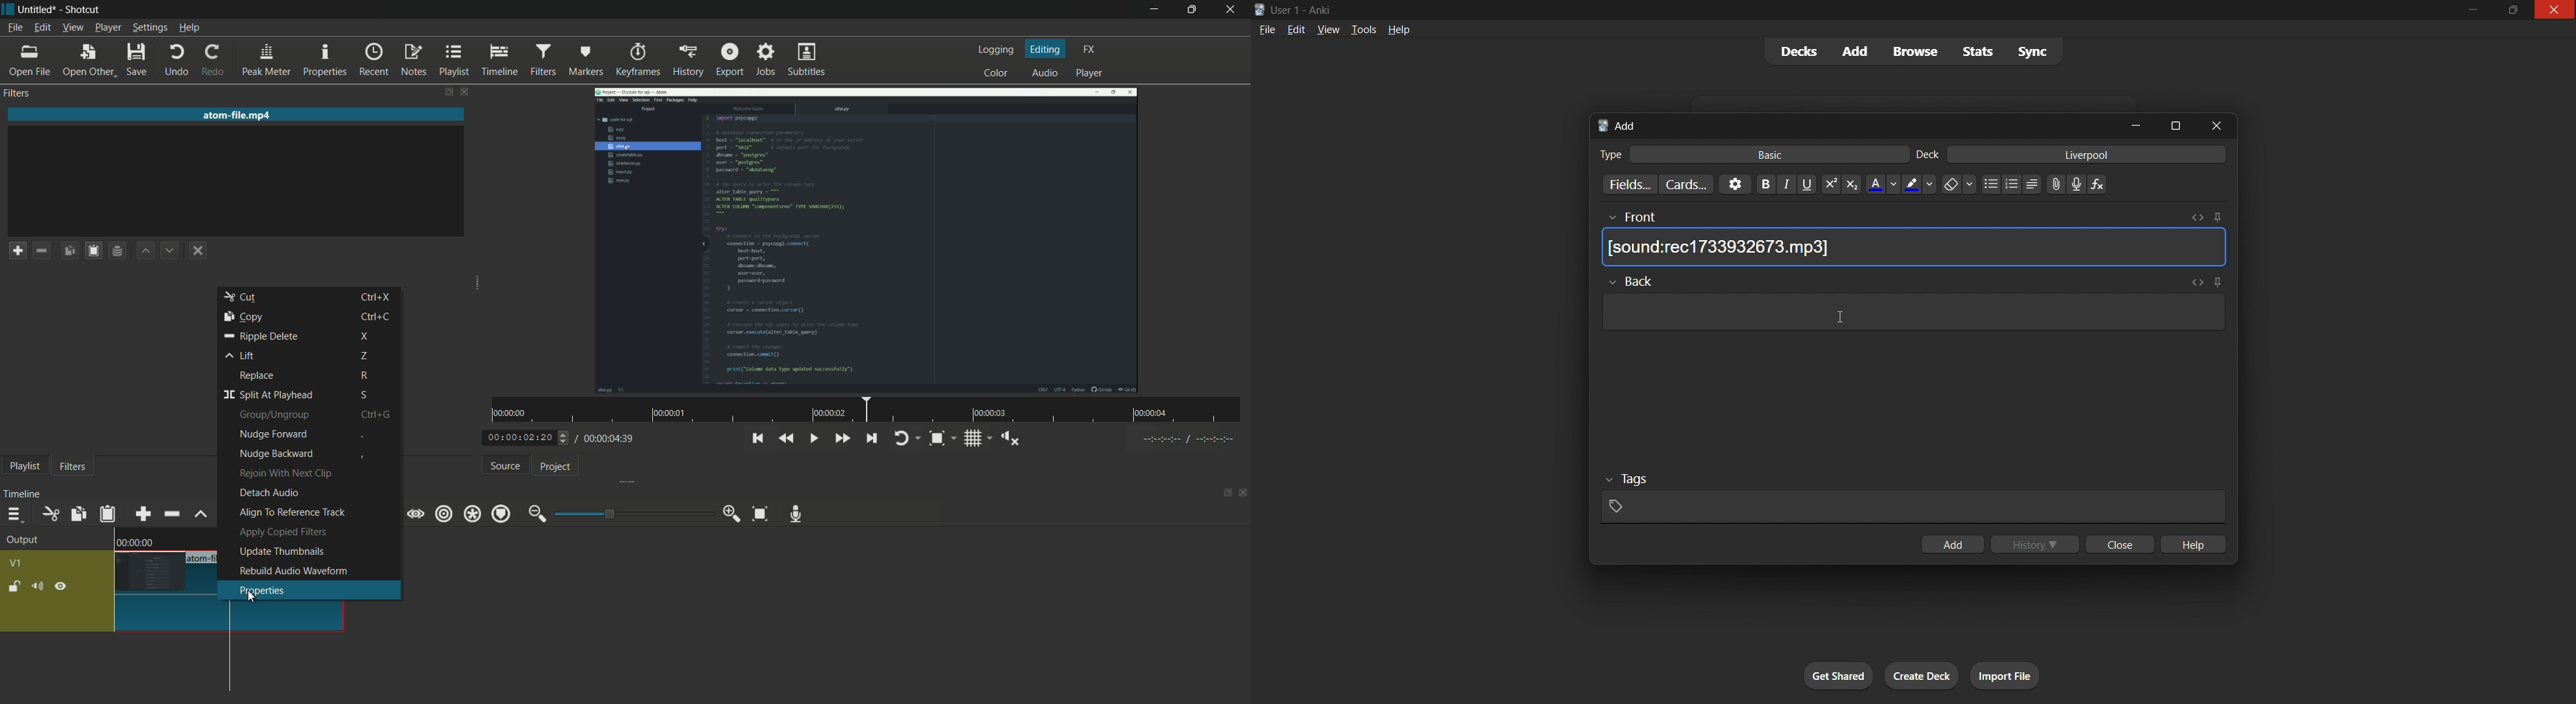 The width and height of the screenshot is (2576, 728). I want to click on options, so click(1731, 184).